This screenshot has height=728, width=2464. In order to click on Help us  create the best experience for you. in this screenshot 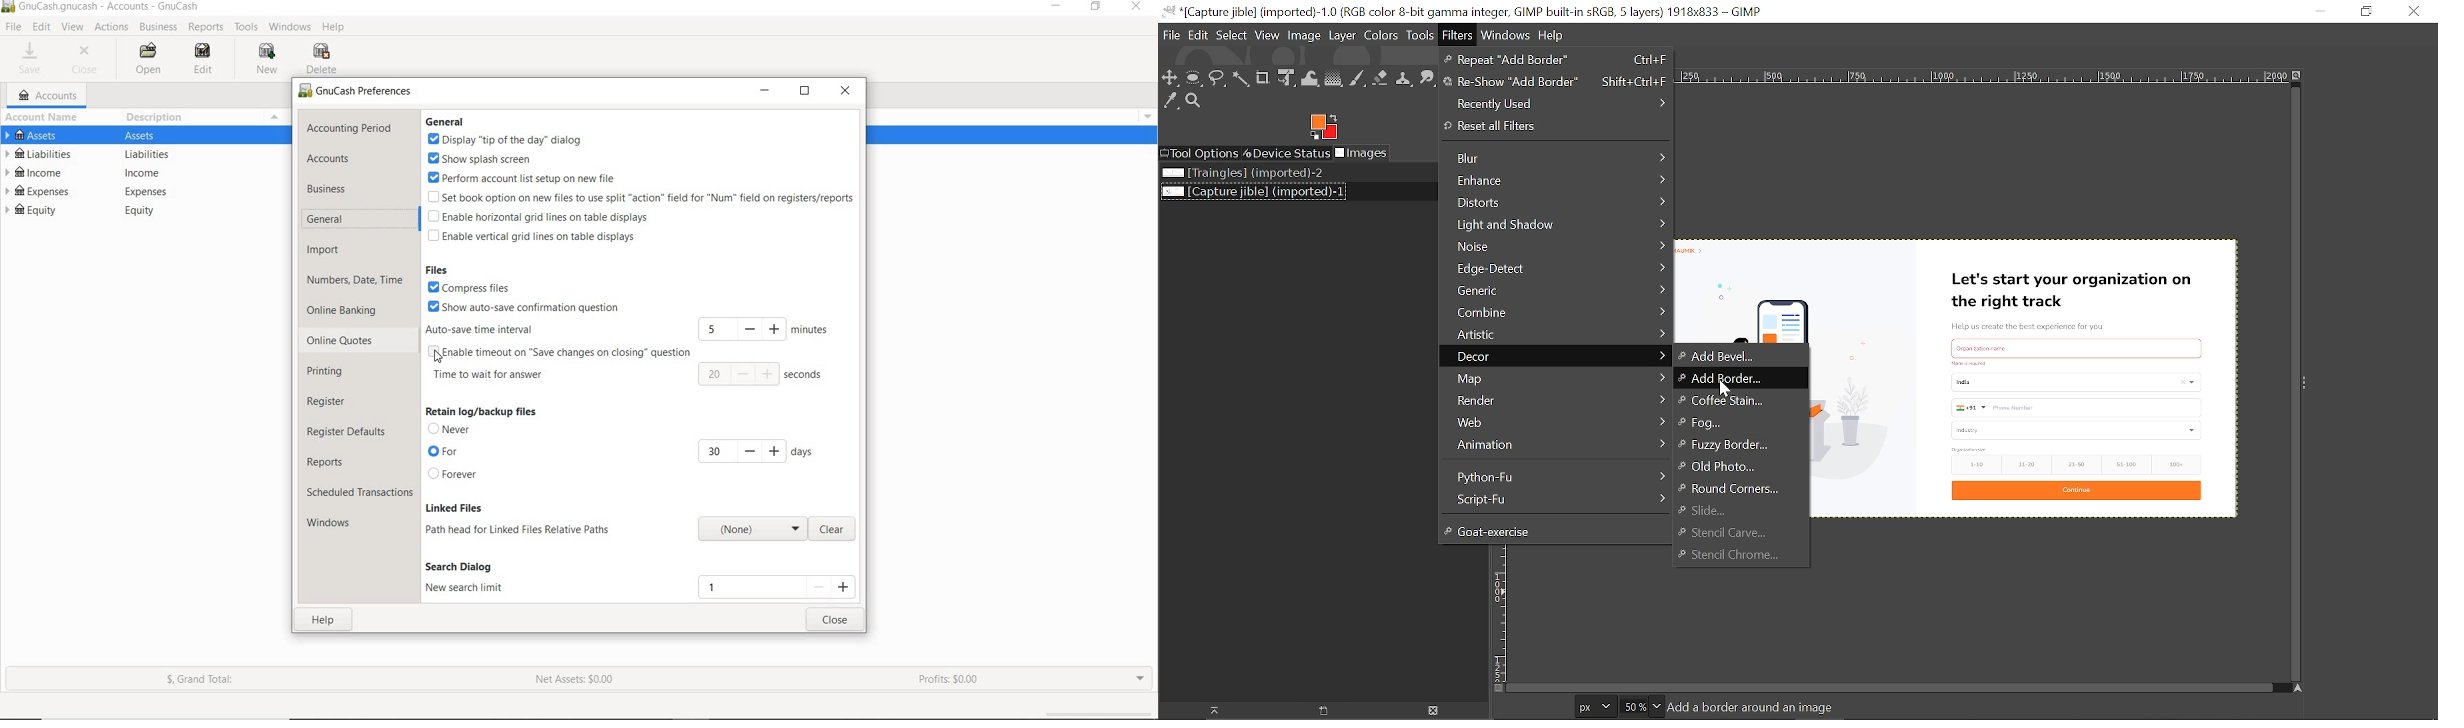, I will do `click(2035, 323)`.